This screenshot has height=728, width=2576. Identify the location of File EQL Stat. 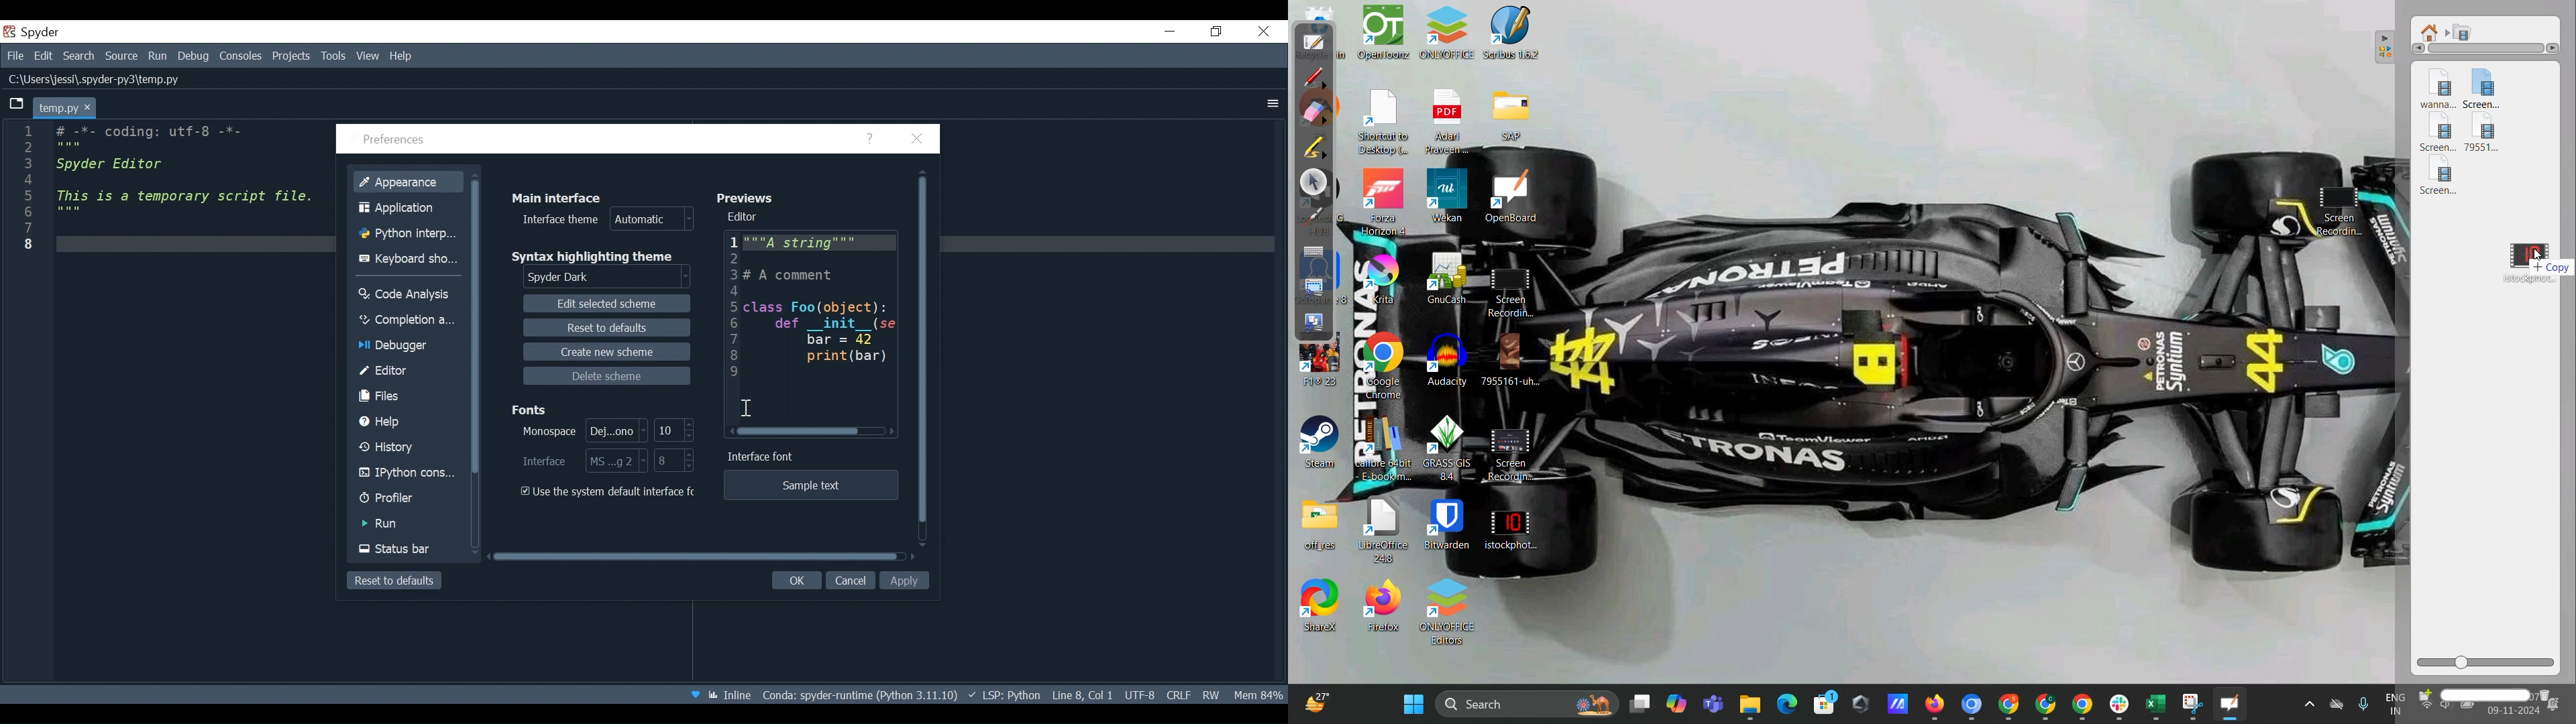
(1178, 694).